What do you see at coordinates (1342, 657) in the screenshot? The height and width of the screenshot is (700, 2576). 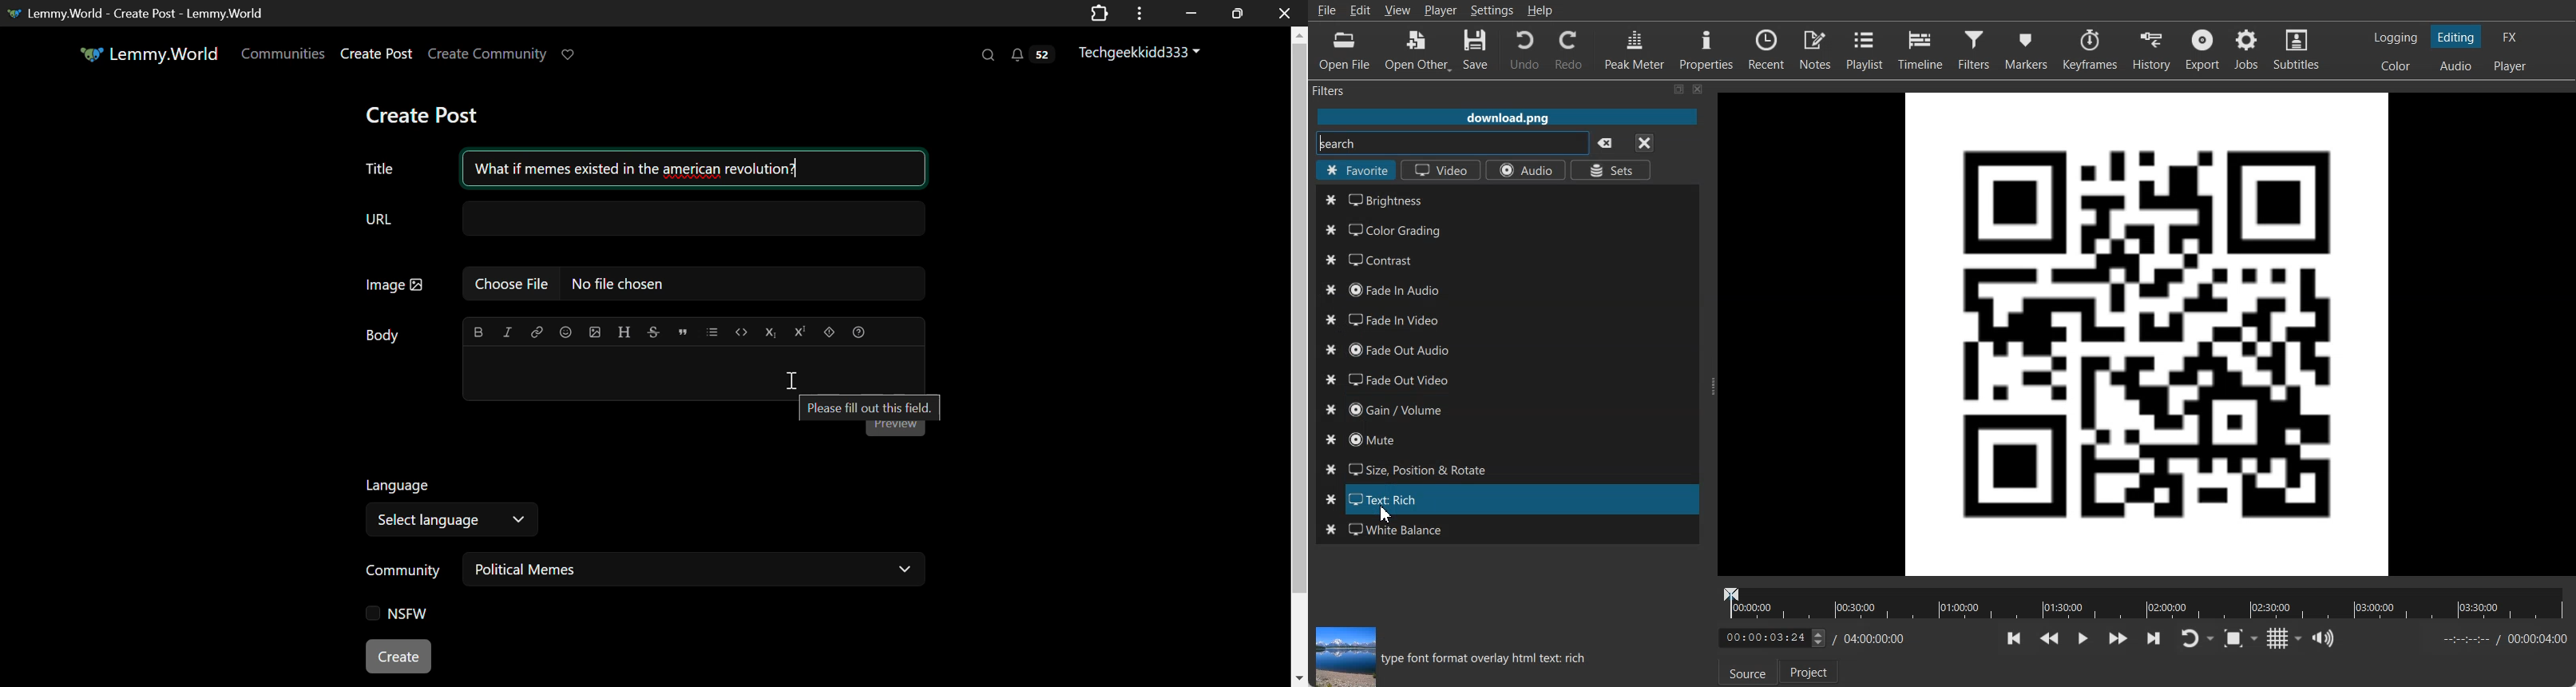 I see `image` at bounding box center [1342, 657].